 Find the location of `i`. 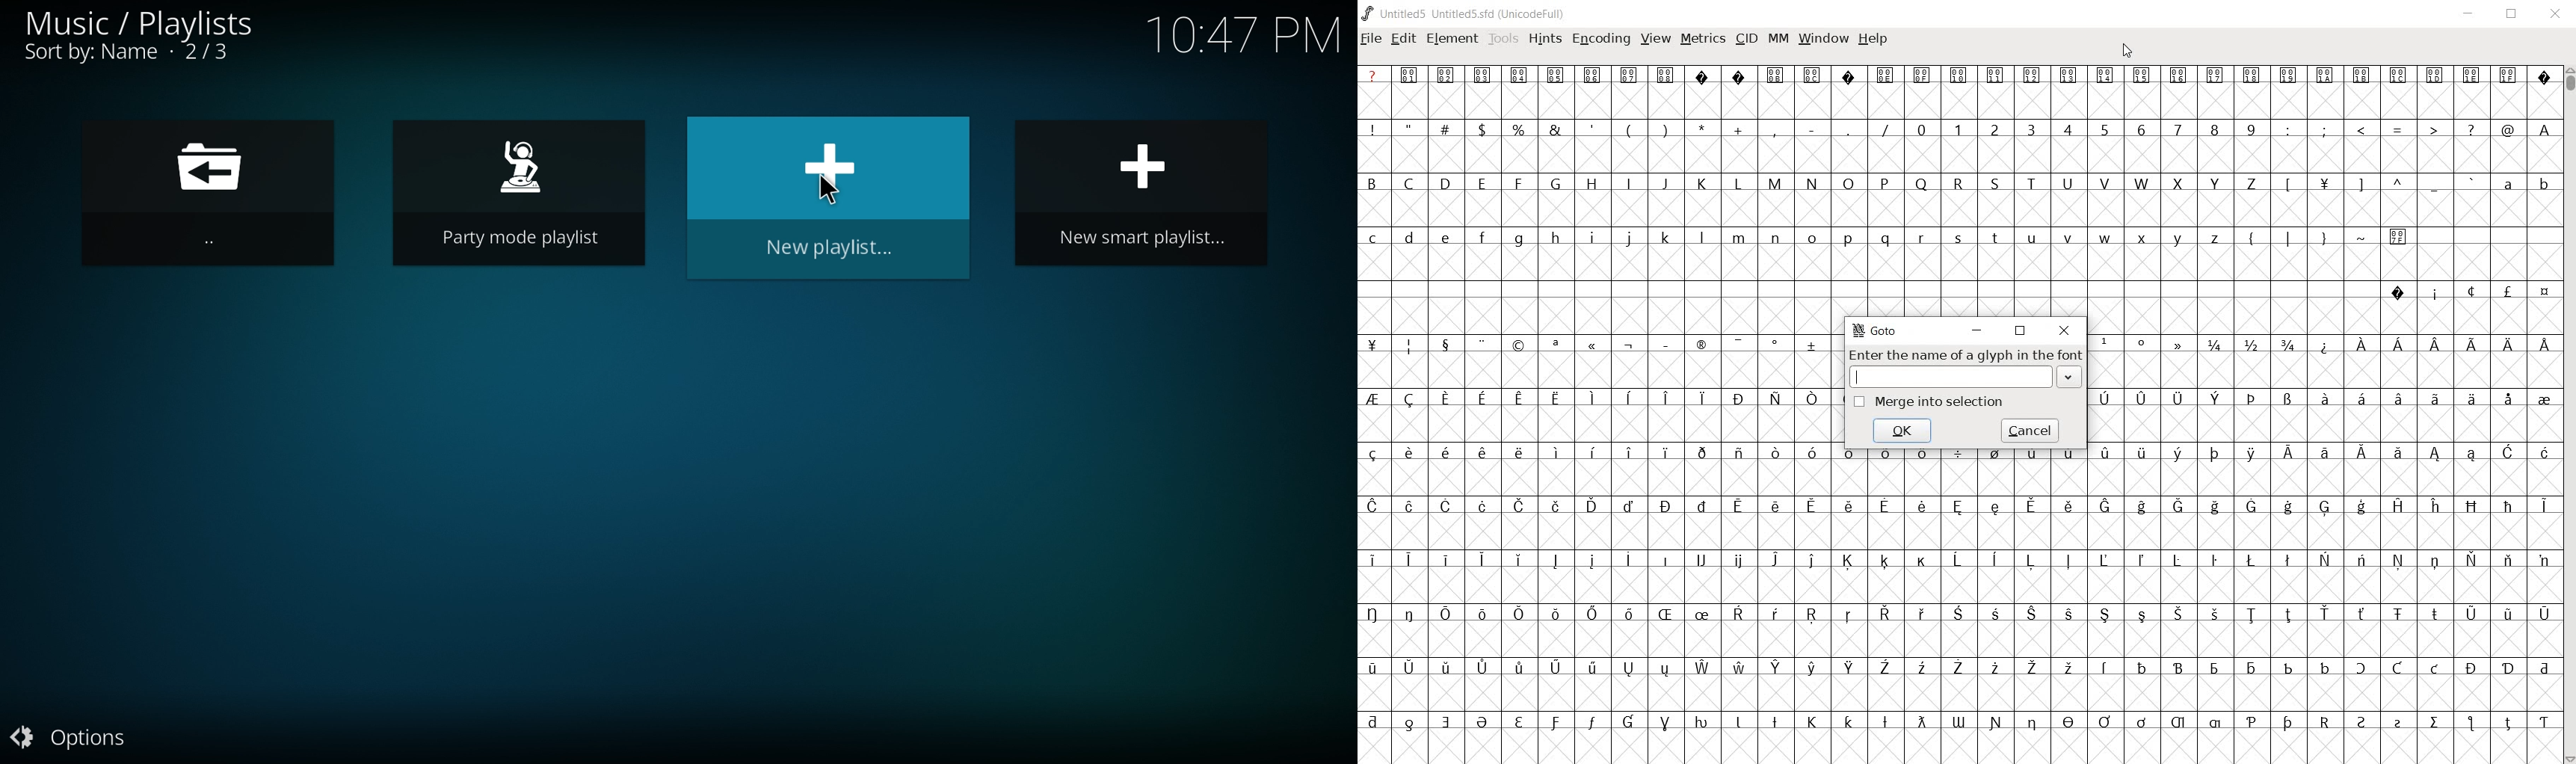

i is located at coordinates (1591, 238).